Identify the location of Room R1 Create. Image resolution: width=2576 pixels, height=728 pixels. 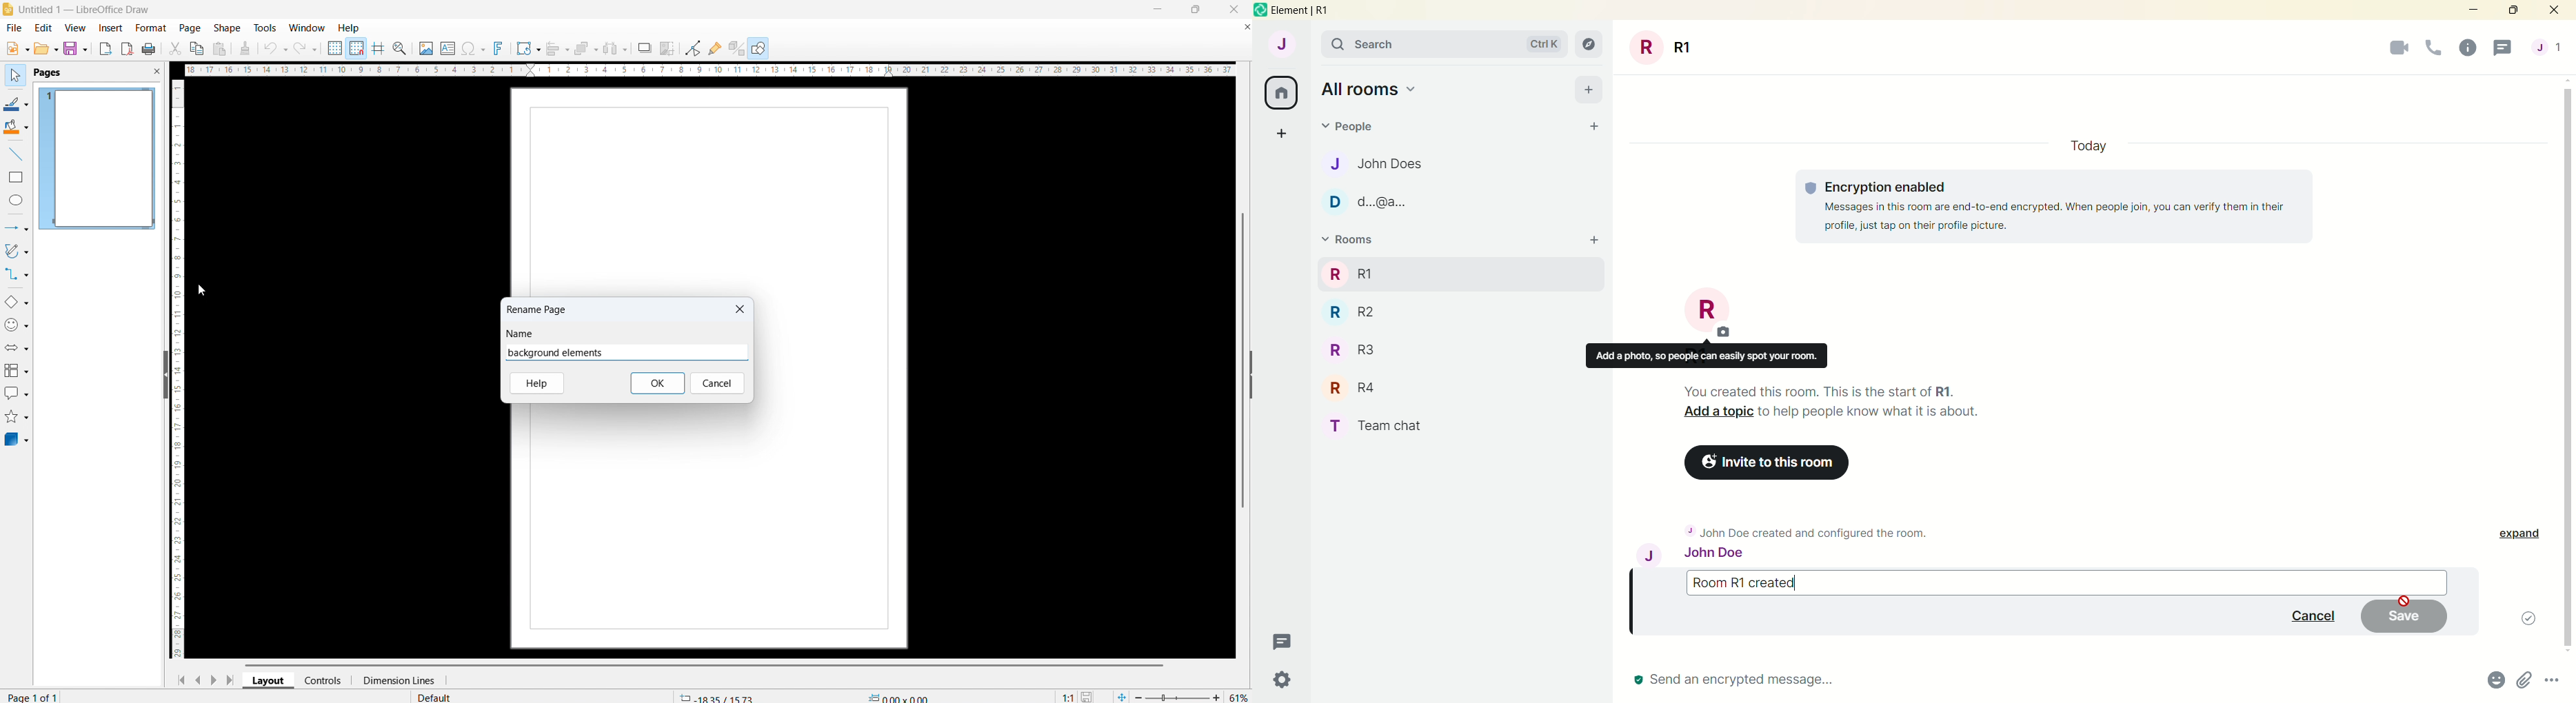
(2048, 580).